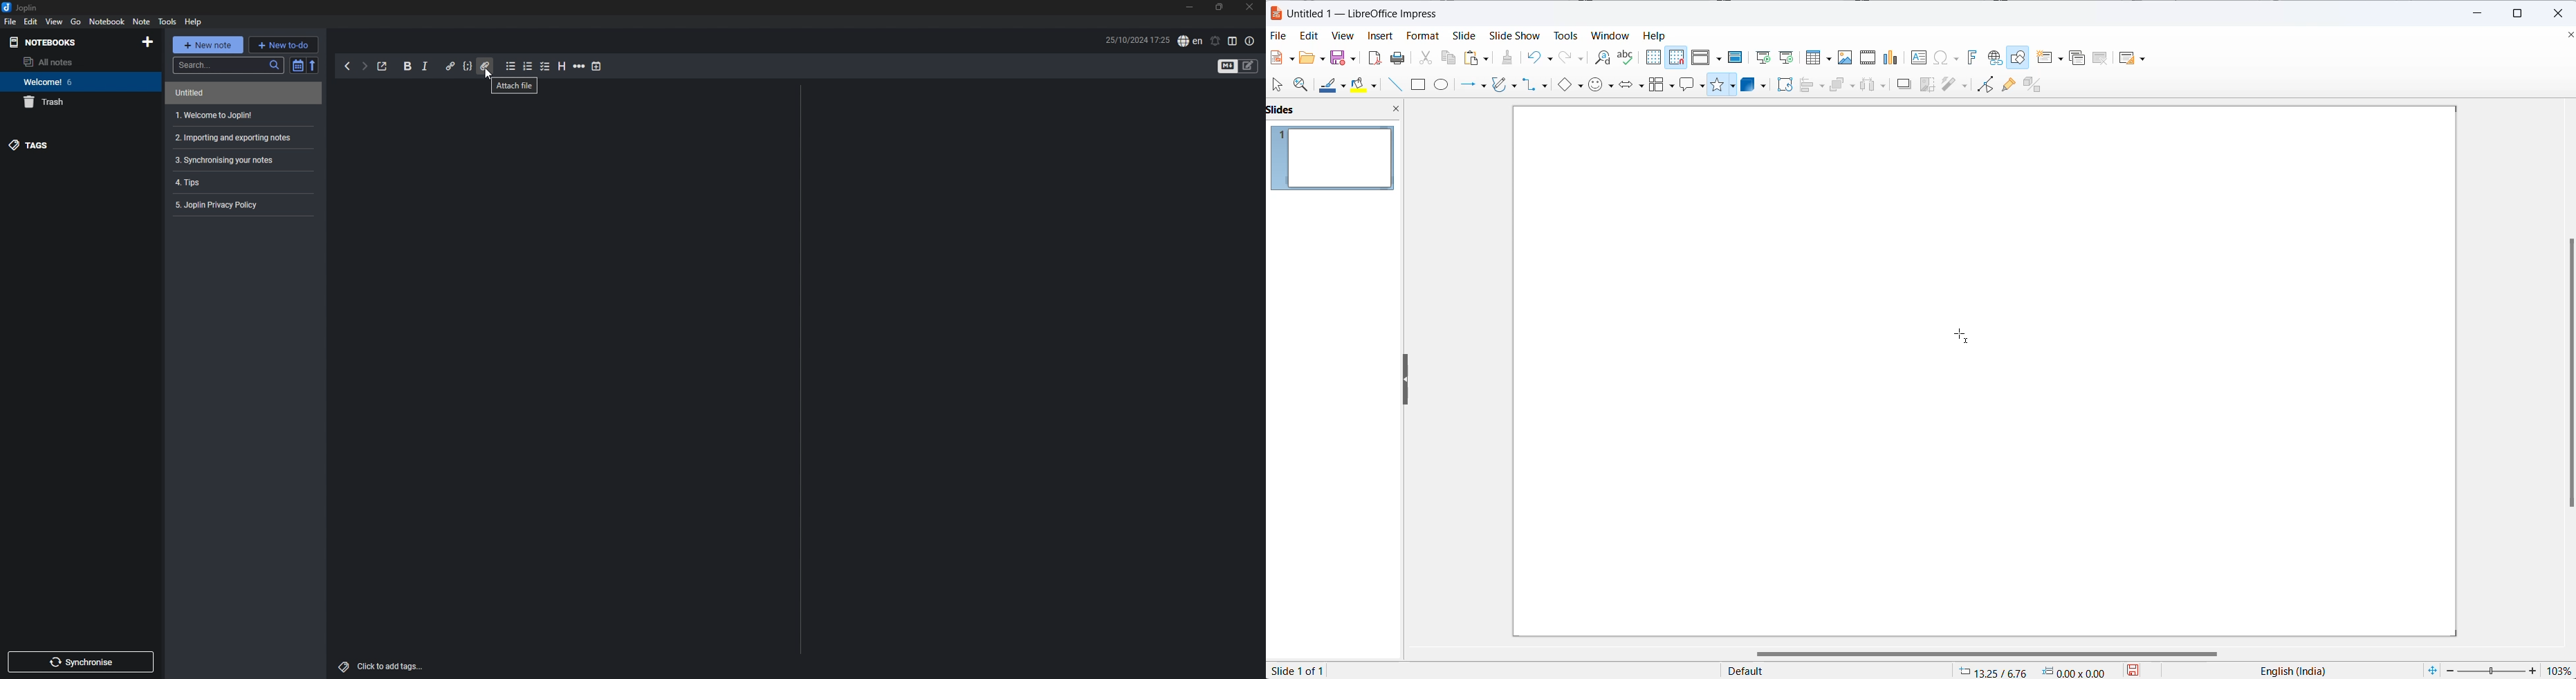 The width and height of the screenshot is (2576, 700). Describe the element at coordinates (1250, 42) in the screenshot. I see `note properties` at that location.